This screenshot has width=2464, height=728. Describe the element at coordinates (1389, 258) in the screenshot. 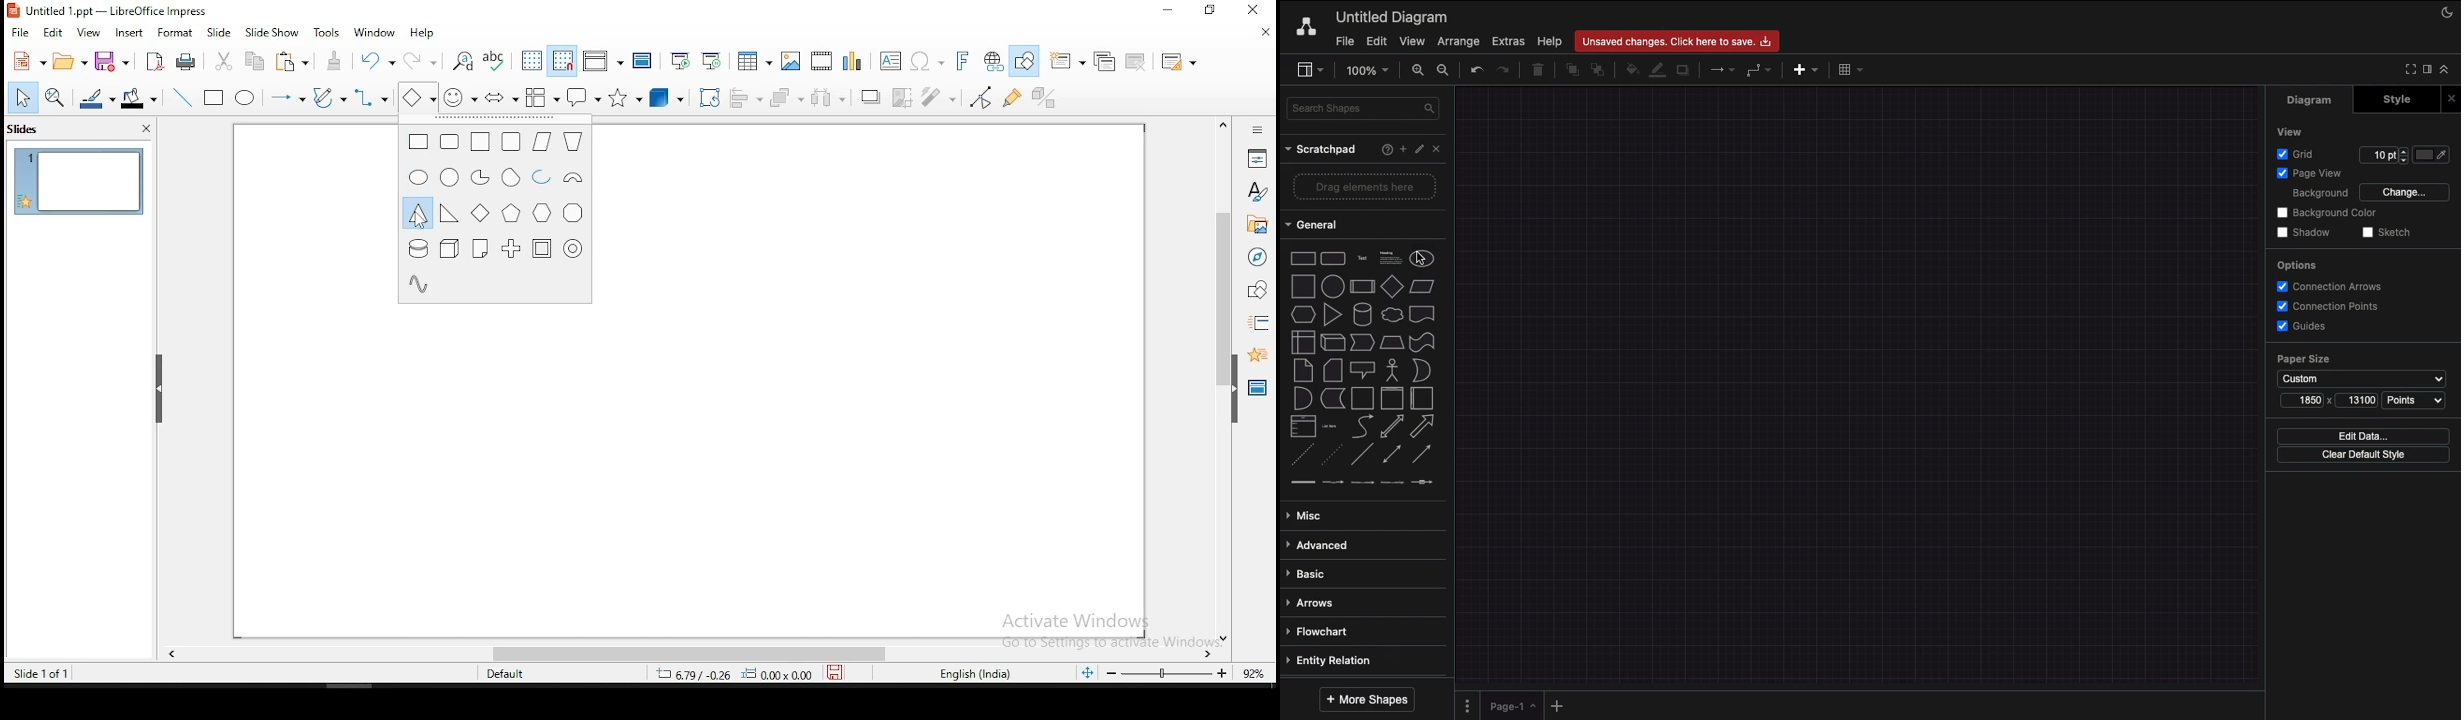

I see `Text box` at that location.